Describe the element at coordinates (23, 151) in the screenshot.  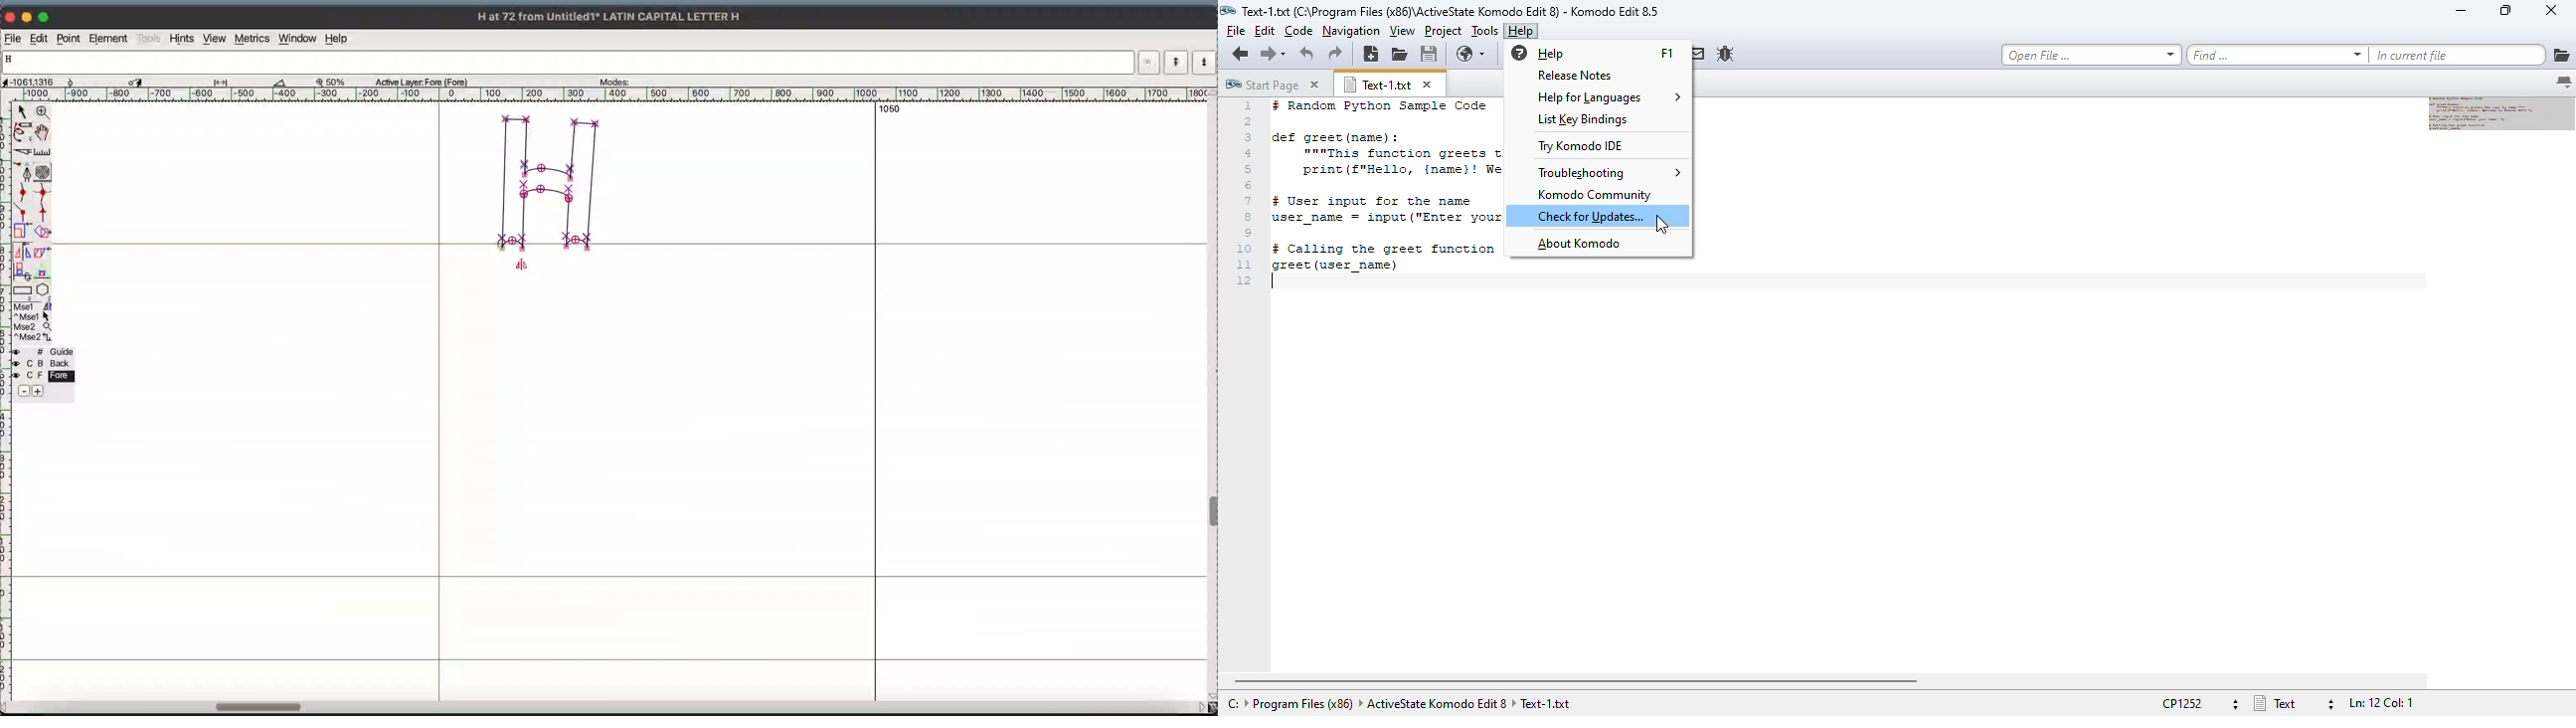
I see `knife` at that location.